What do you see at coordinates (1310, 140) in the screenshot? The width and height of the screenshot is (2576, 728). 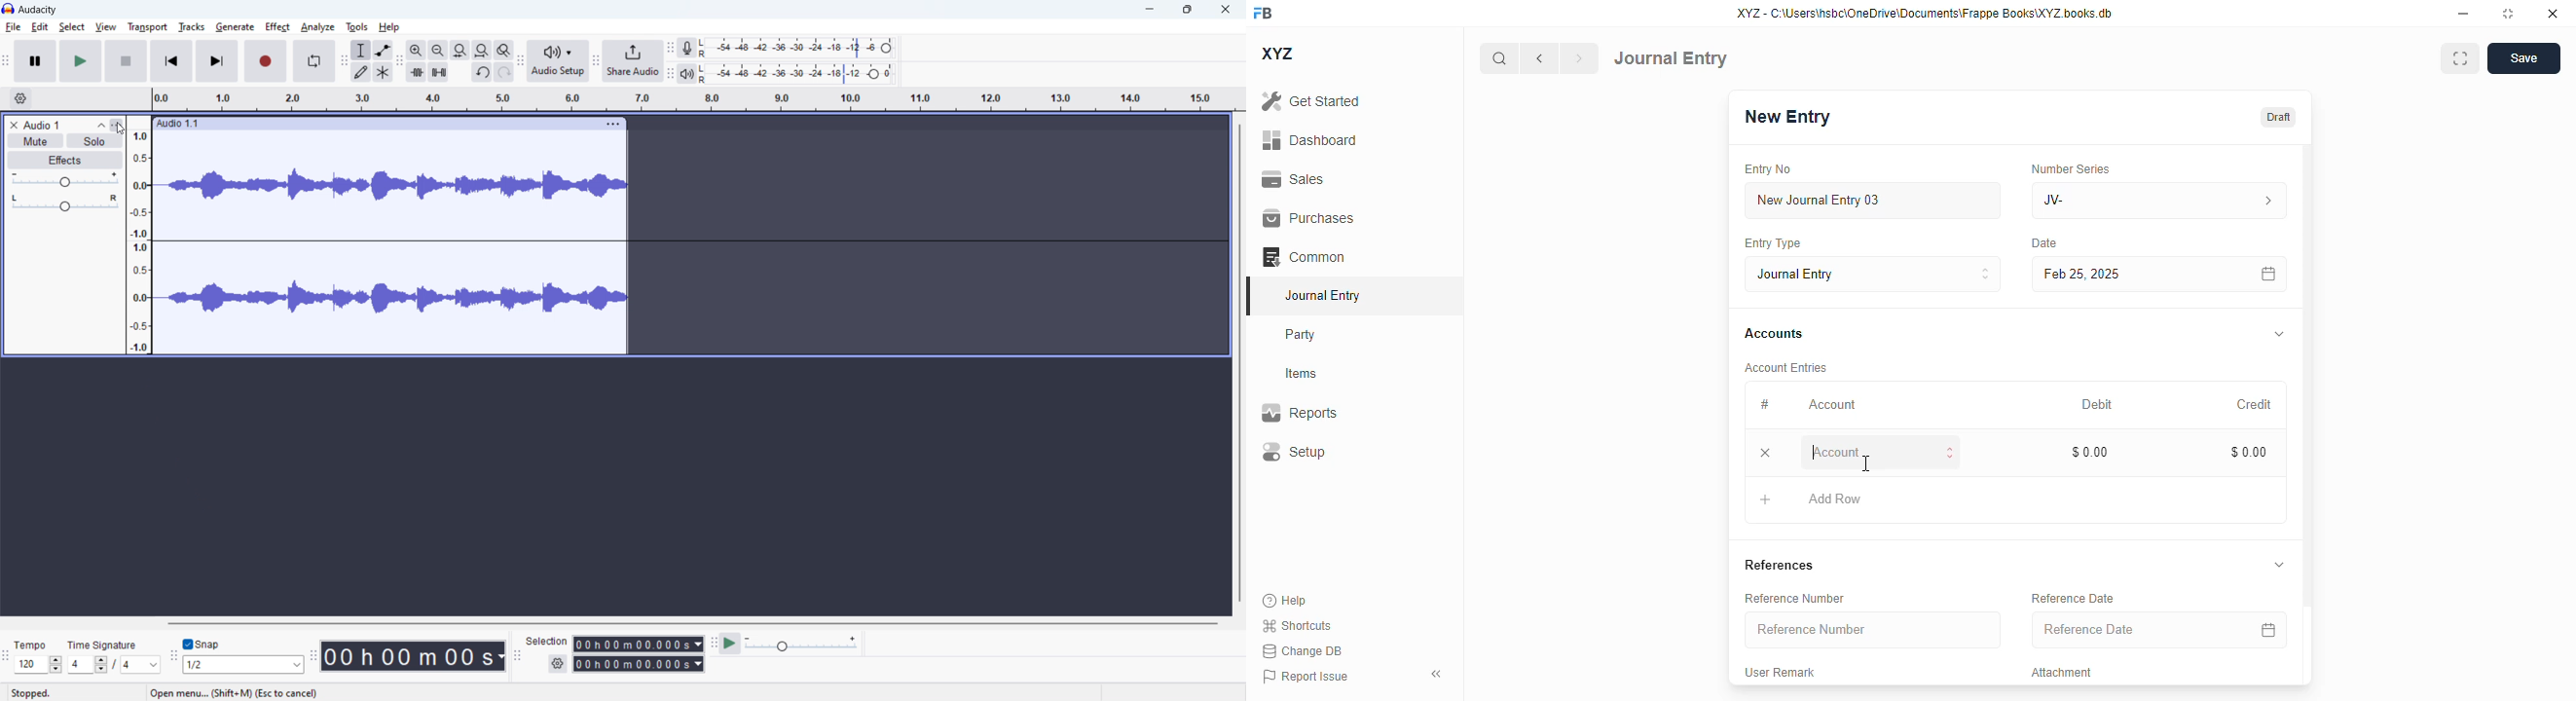 I see `dashboard` at bounding box center [1310, 140].